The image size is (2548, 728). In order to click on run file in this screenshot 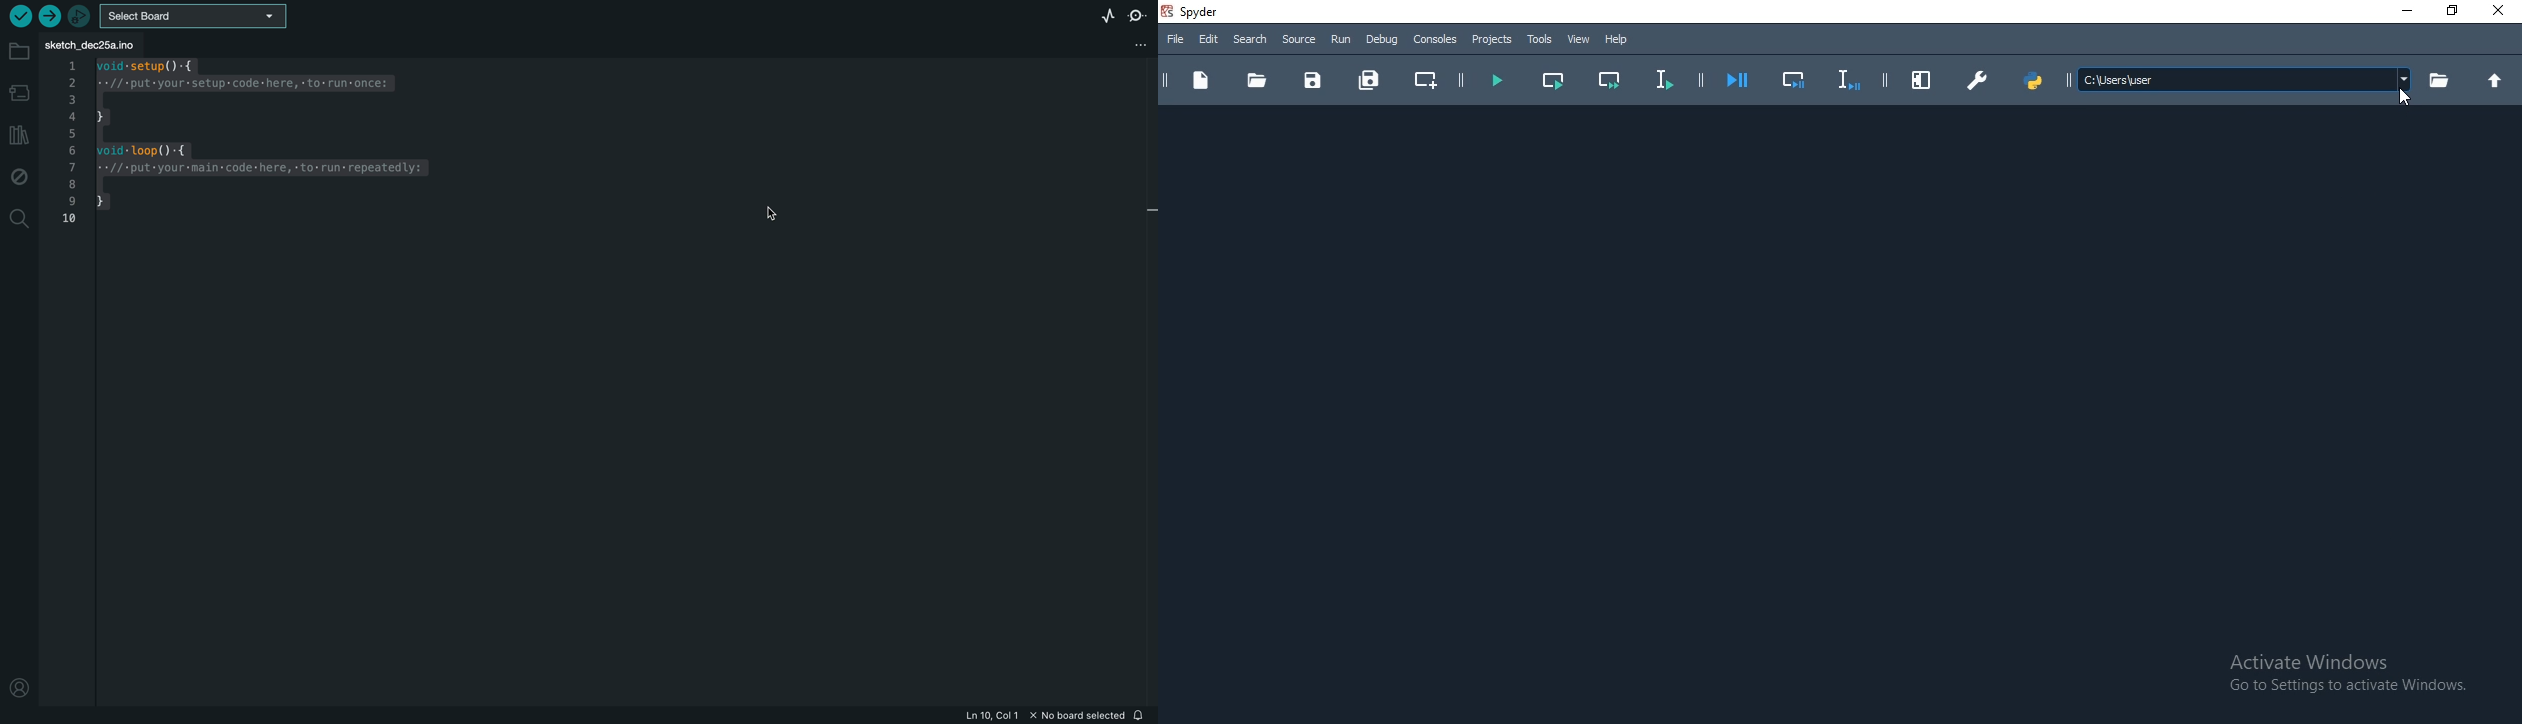, I will do `click(1496, 81)`.